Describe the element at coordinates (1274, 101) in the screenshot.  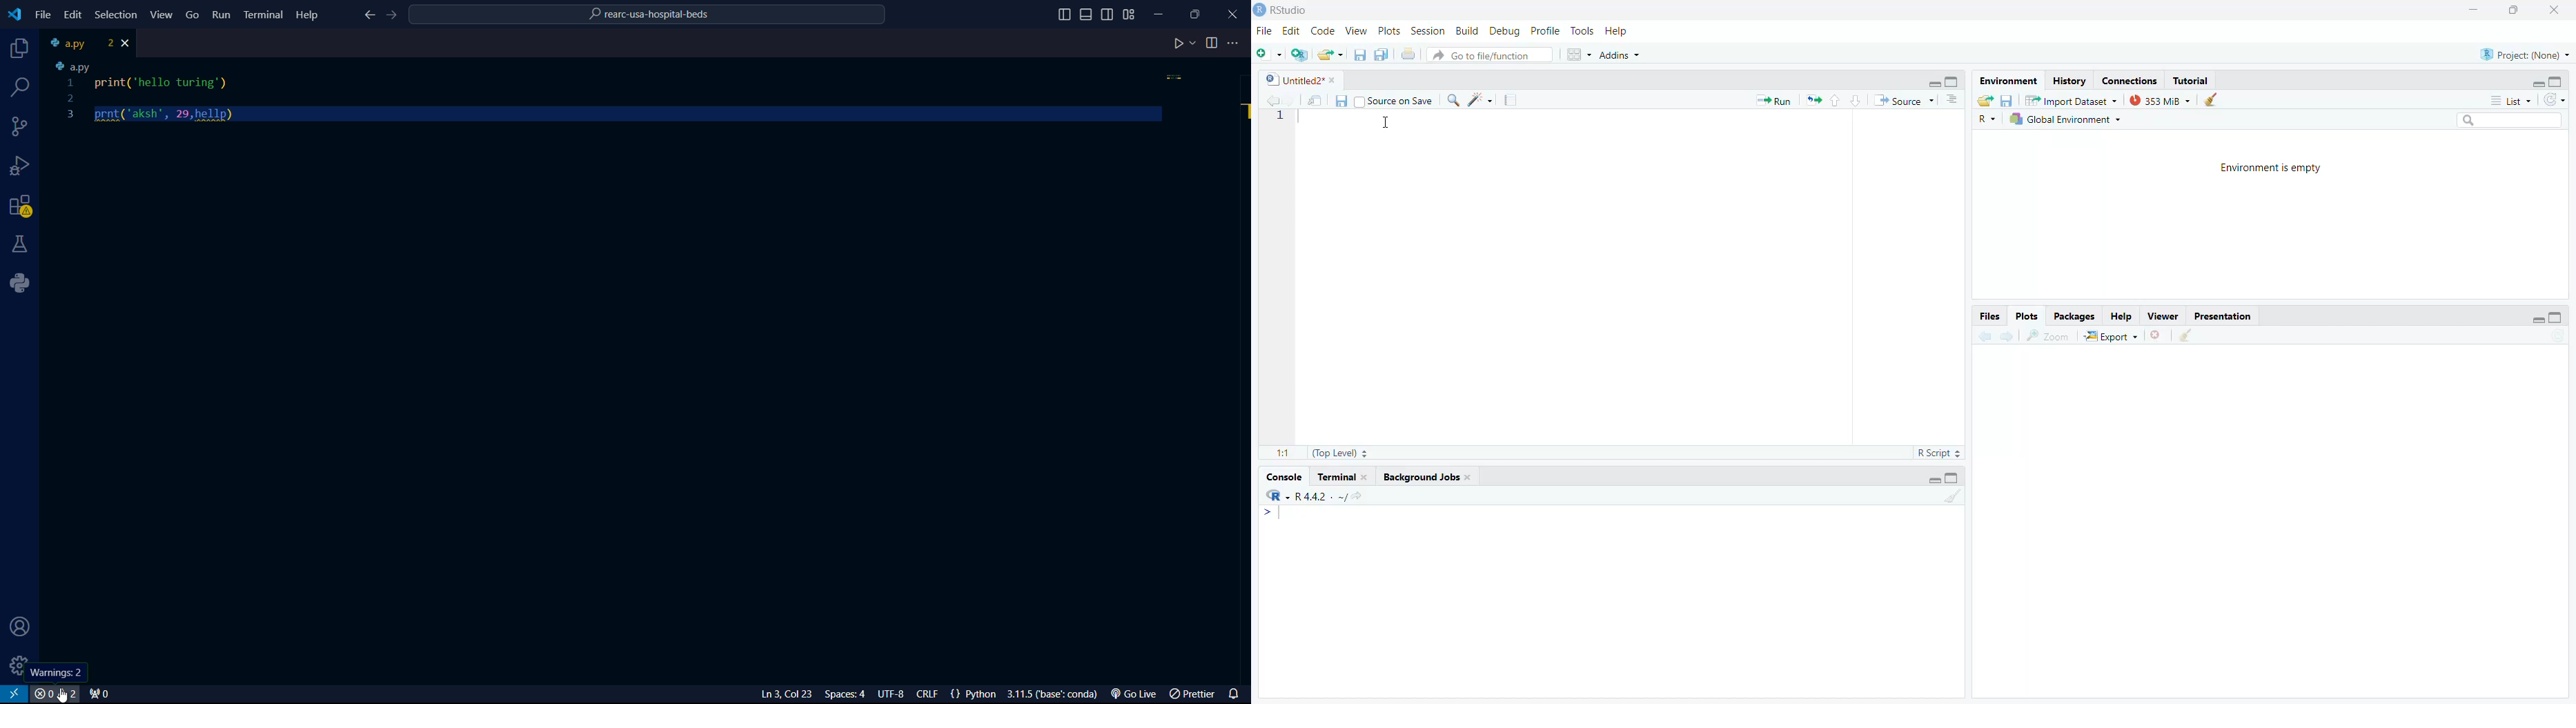
I see `go back to the previous source location` at that location.